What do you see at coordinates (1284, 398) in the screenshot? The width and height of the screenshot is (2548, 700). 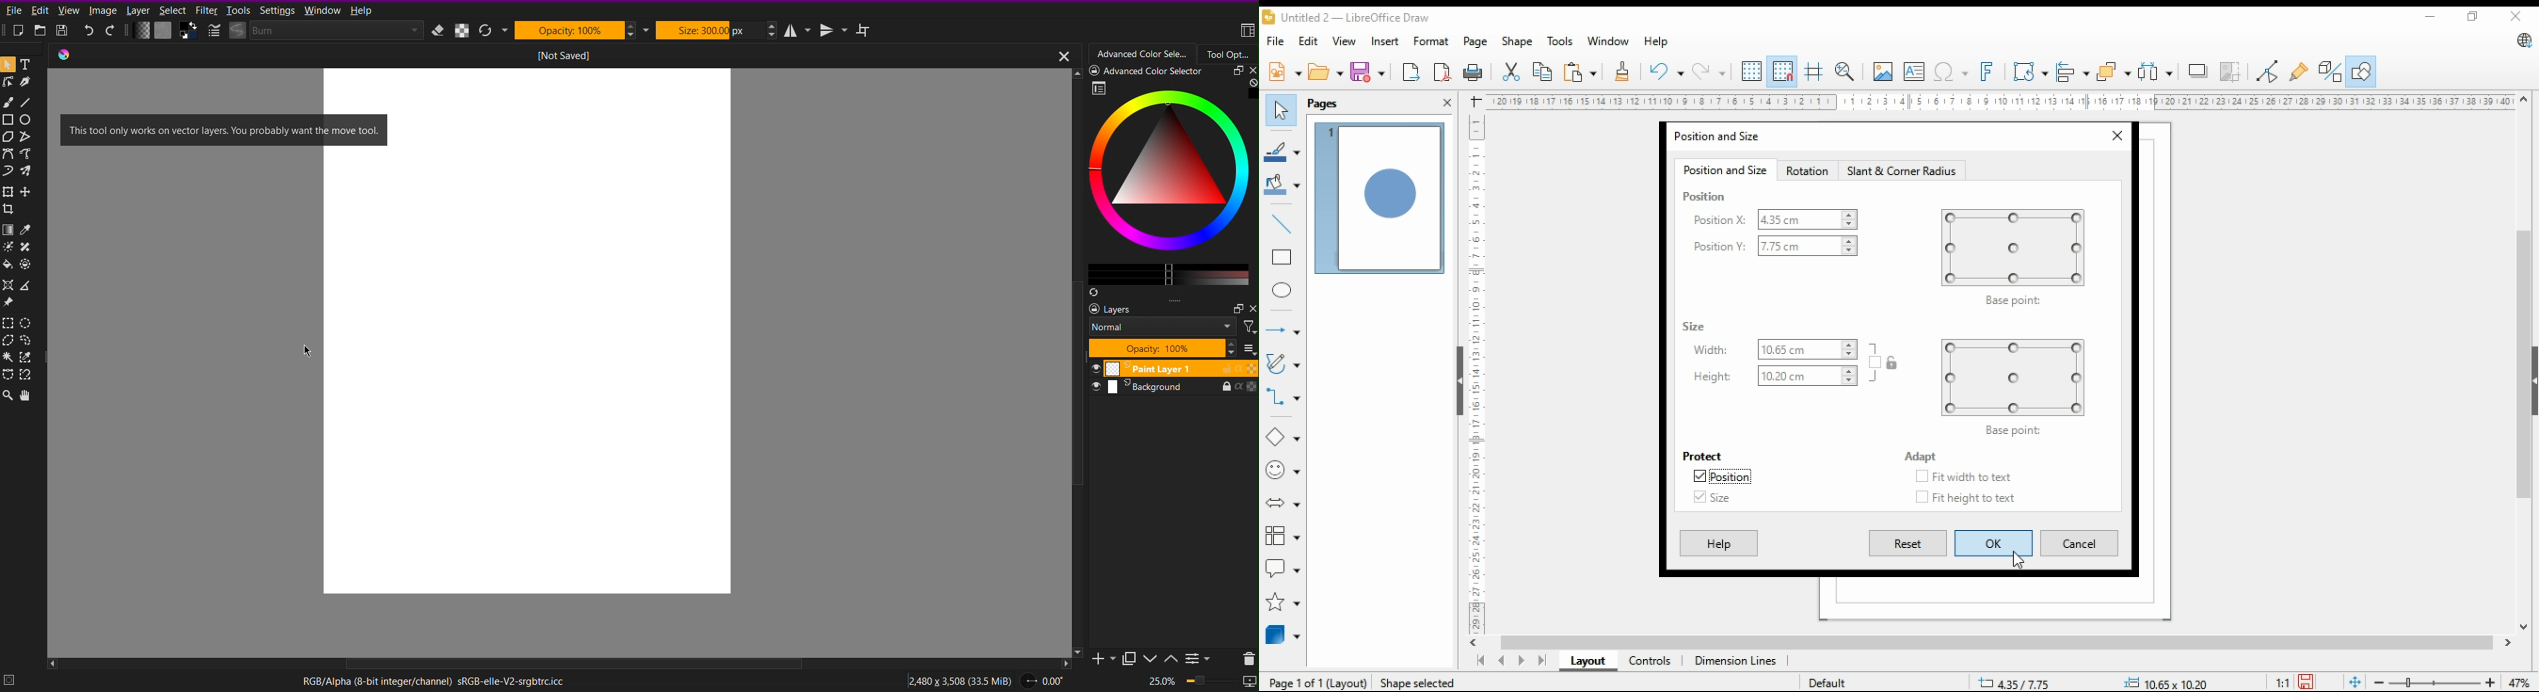 I see `connectors` at bounding box center [1284, 398].